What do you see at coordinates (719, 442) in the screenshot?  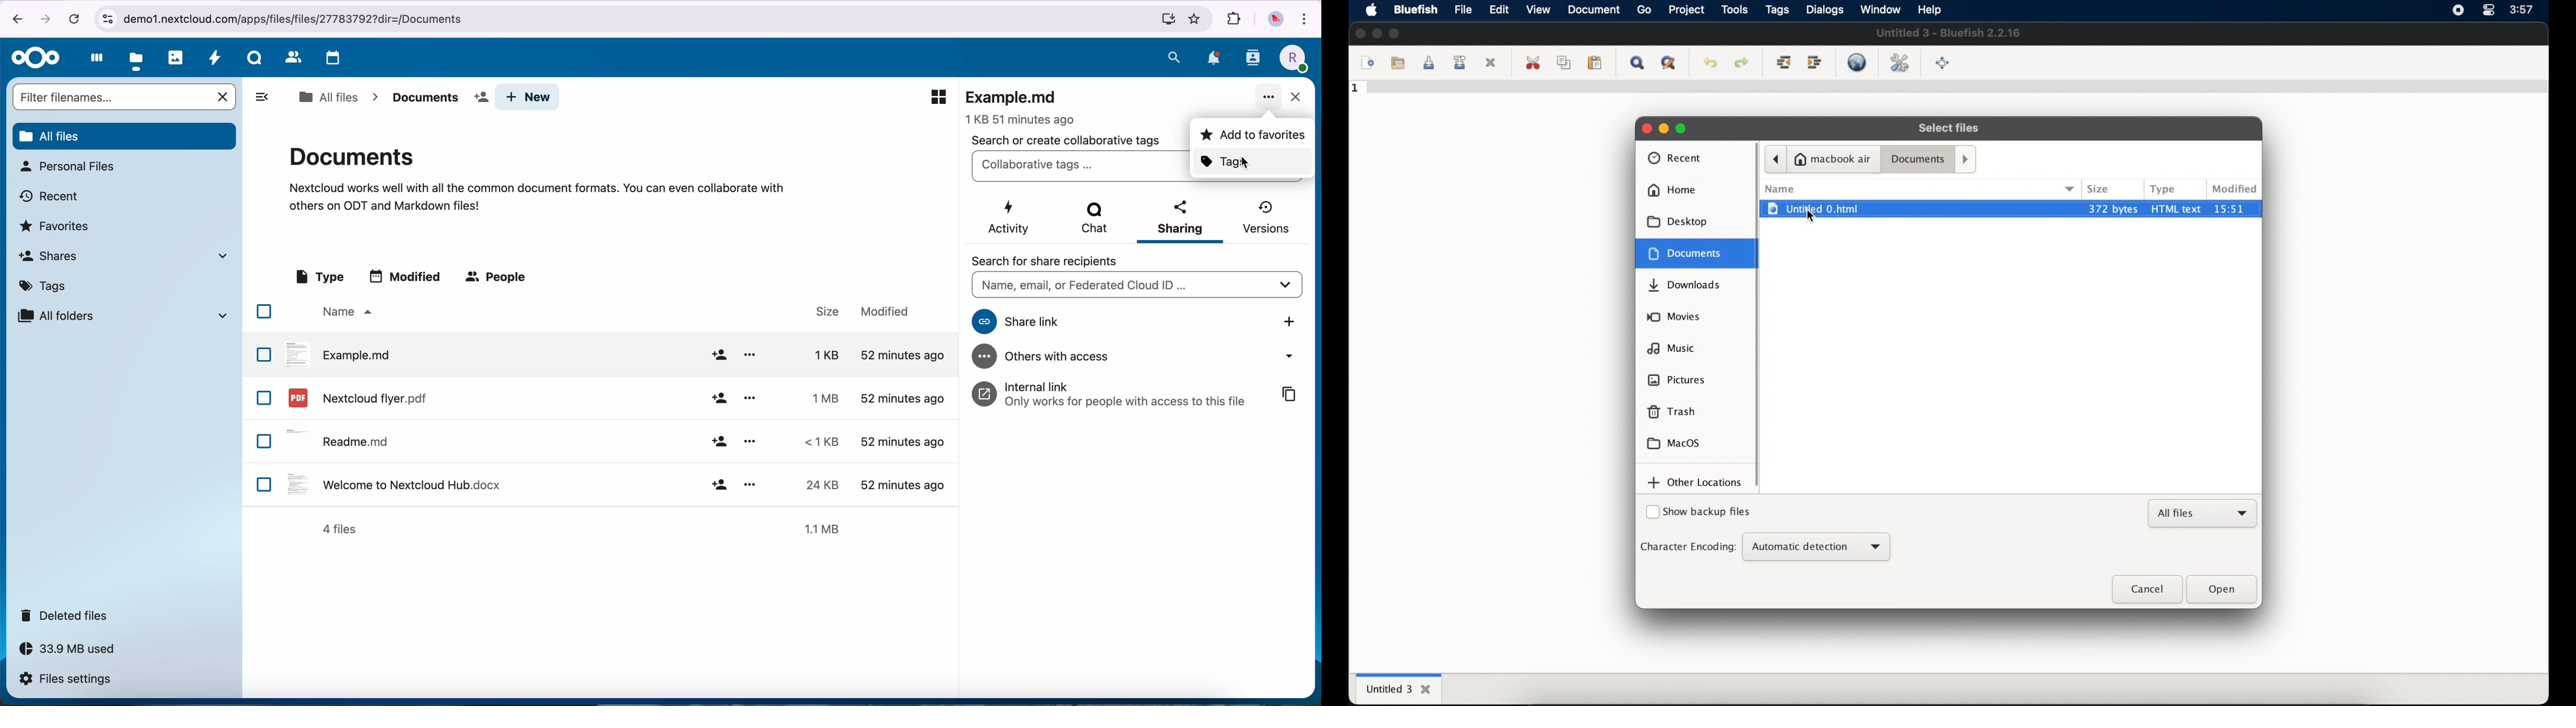 I see `add` at bounding box center [719, 442].